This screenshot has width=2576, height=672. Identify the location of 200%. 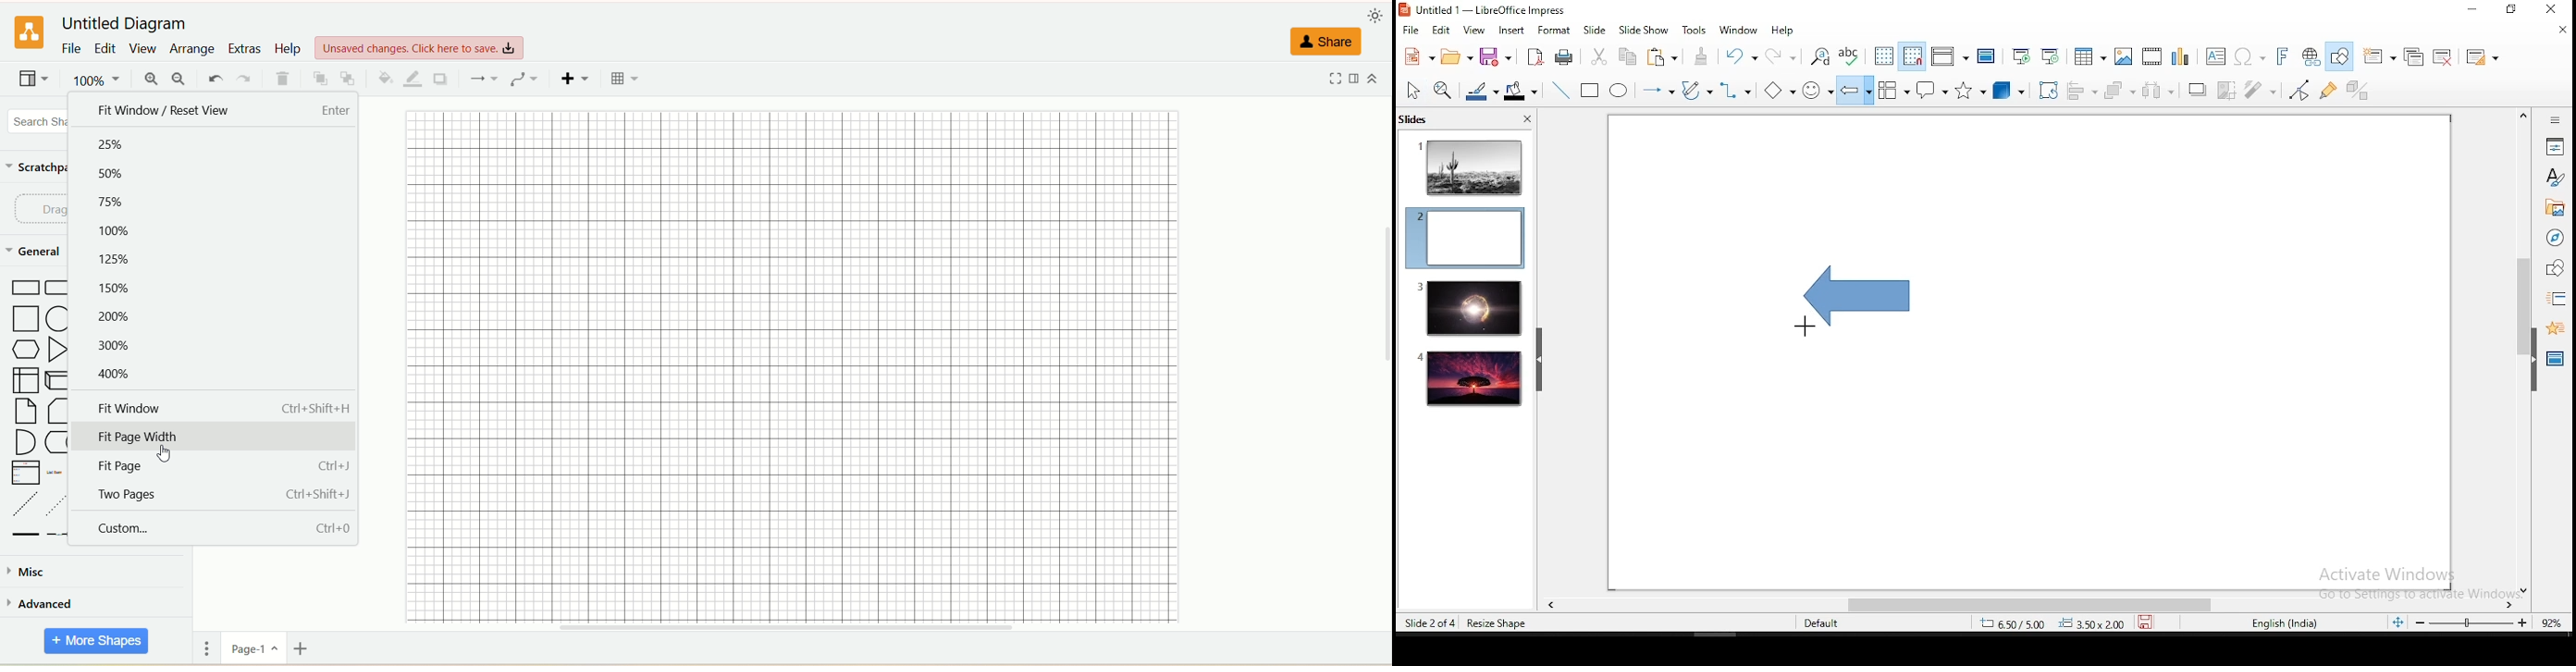
(119, 316).